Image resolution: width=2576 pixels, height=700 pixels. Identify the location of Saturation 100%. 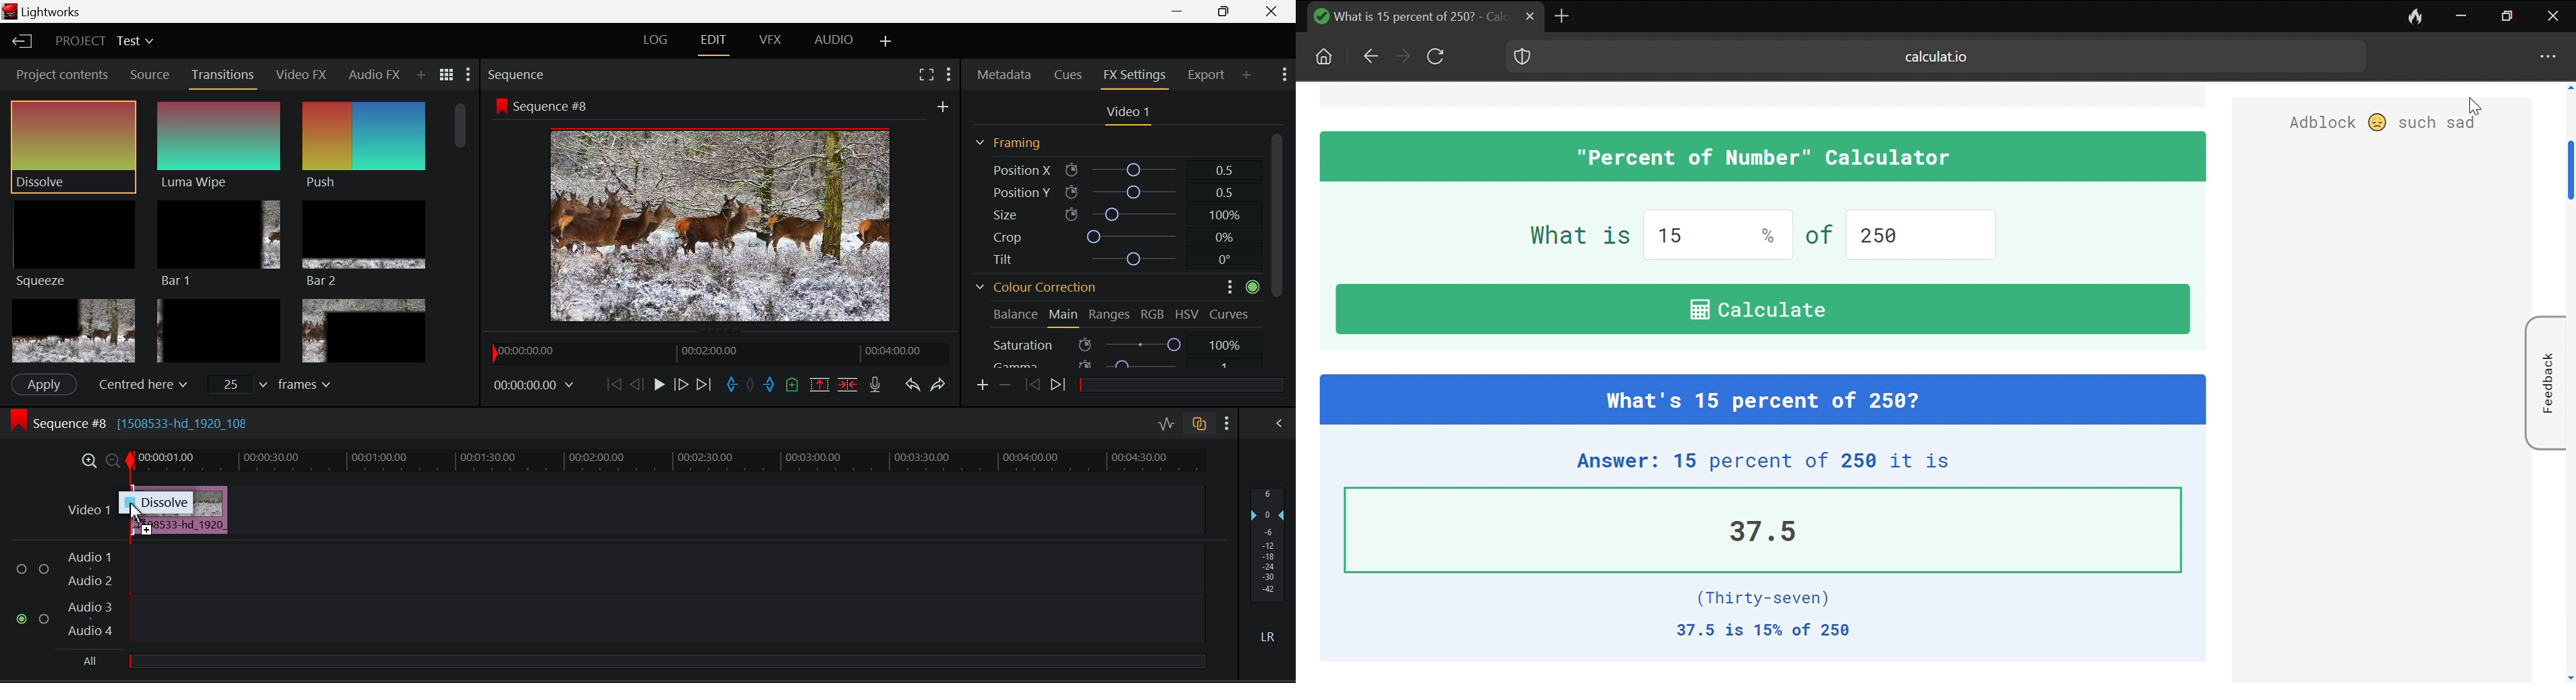
(1125, 342).